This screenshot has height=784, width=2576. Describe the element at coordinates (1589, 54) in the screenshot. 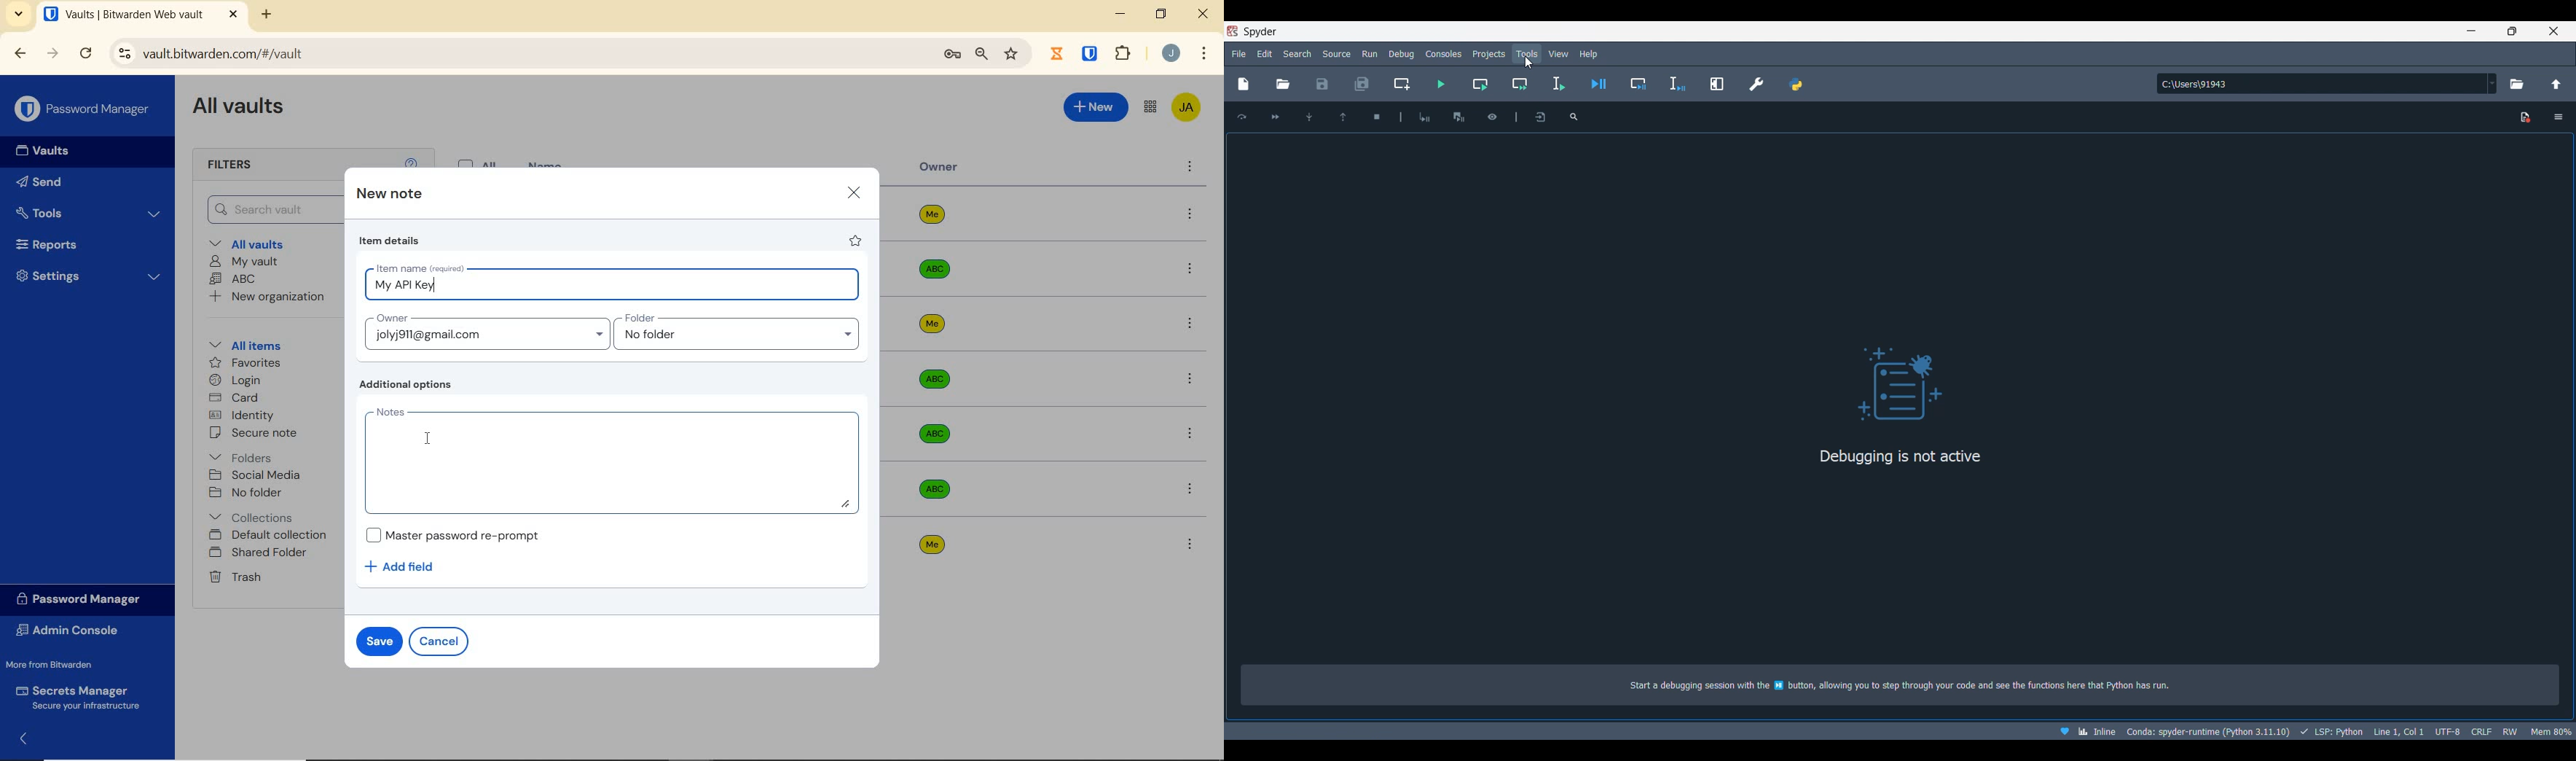

I see `Help menu` at that location.